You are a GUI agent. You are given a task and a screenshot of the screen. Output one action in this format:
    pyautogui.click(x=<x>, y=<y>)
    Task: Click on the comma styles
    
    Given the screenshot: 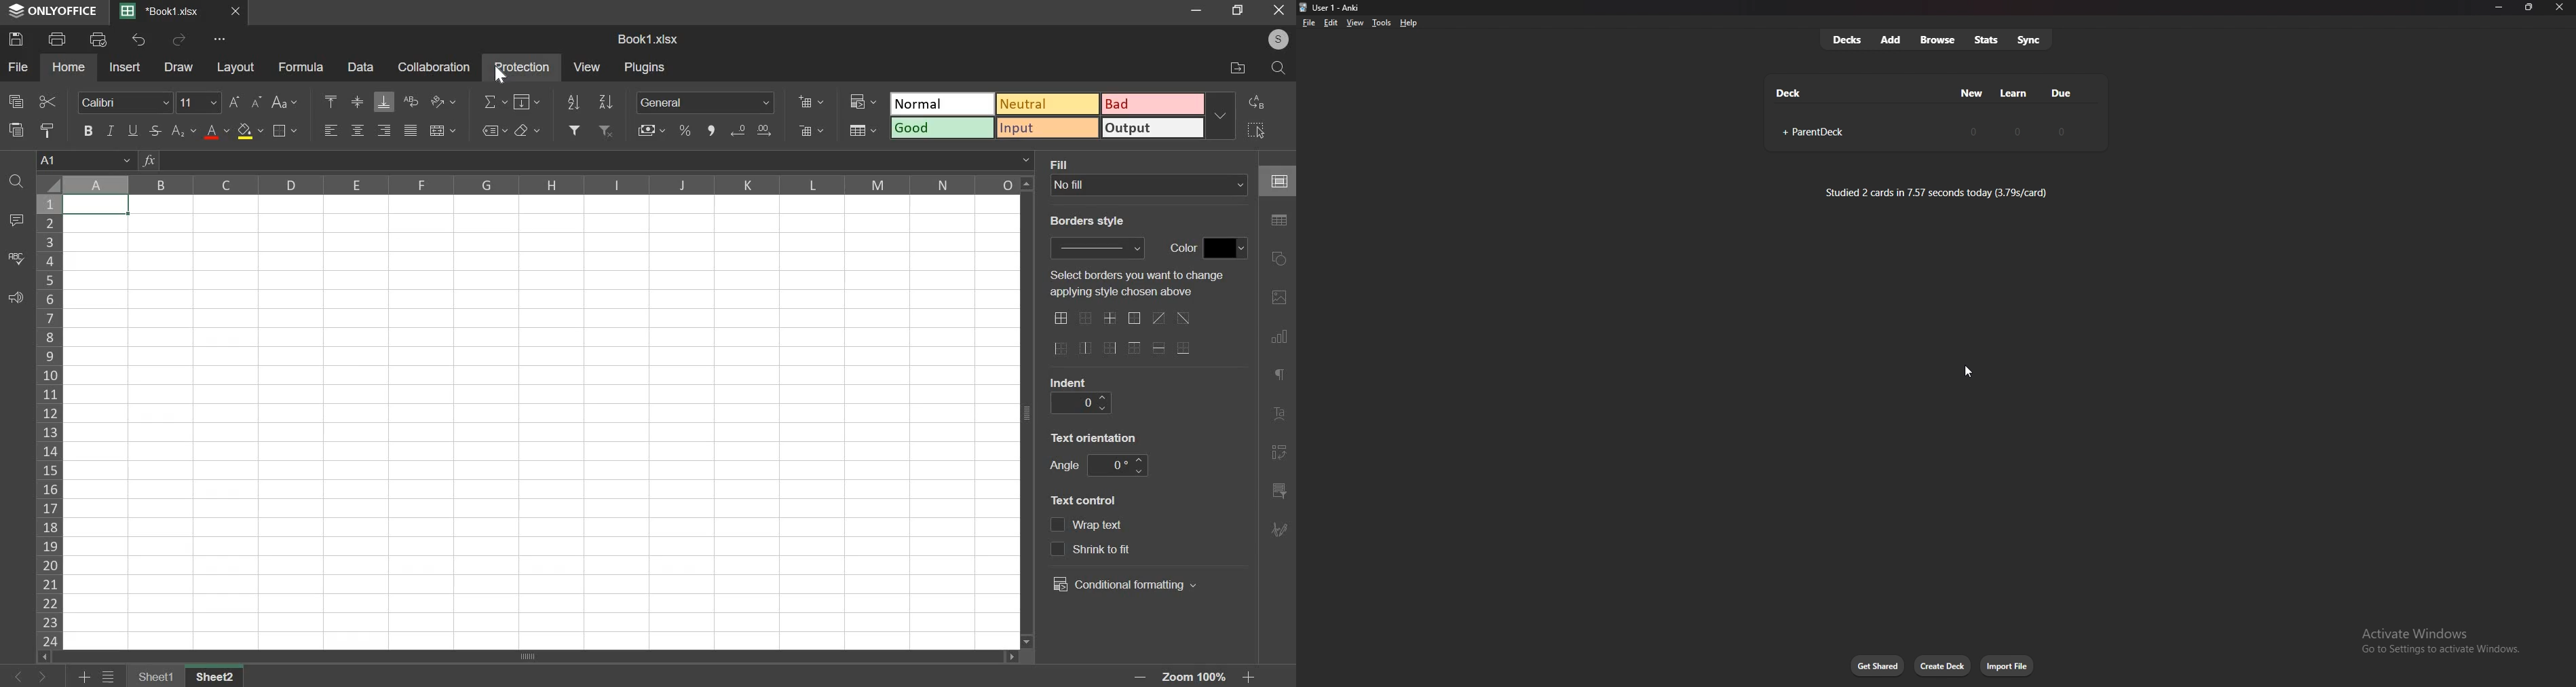 What is the action you would take?
    pyautogui.click(x=711, y=129)
    